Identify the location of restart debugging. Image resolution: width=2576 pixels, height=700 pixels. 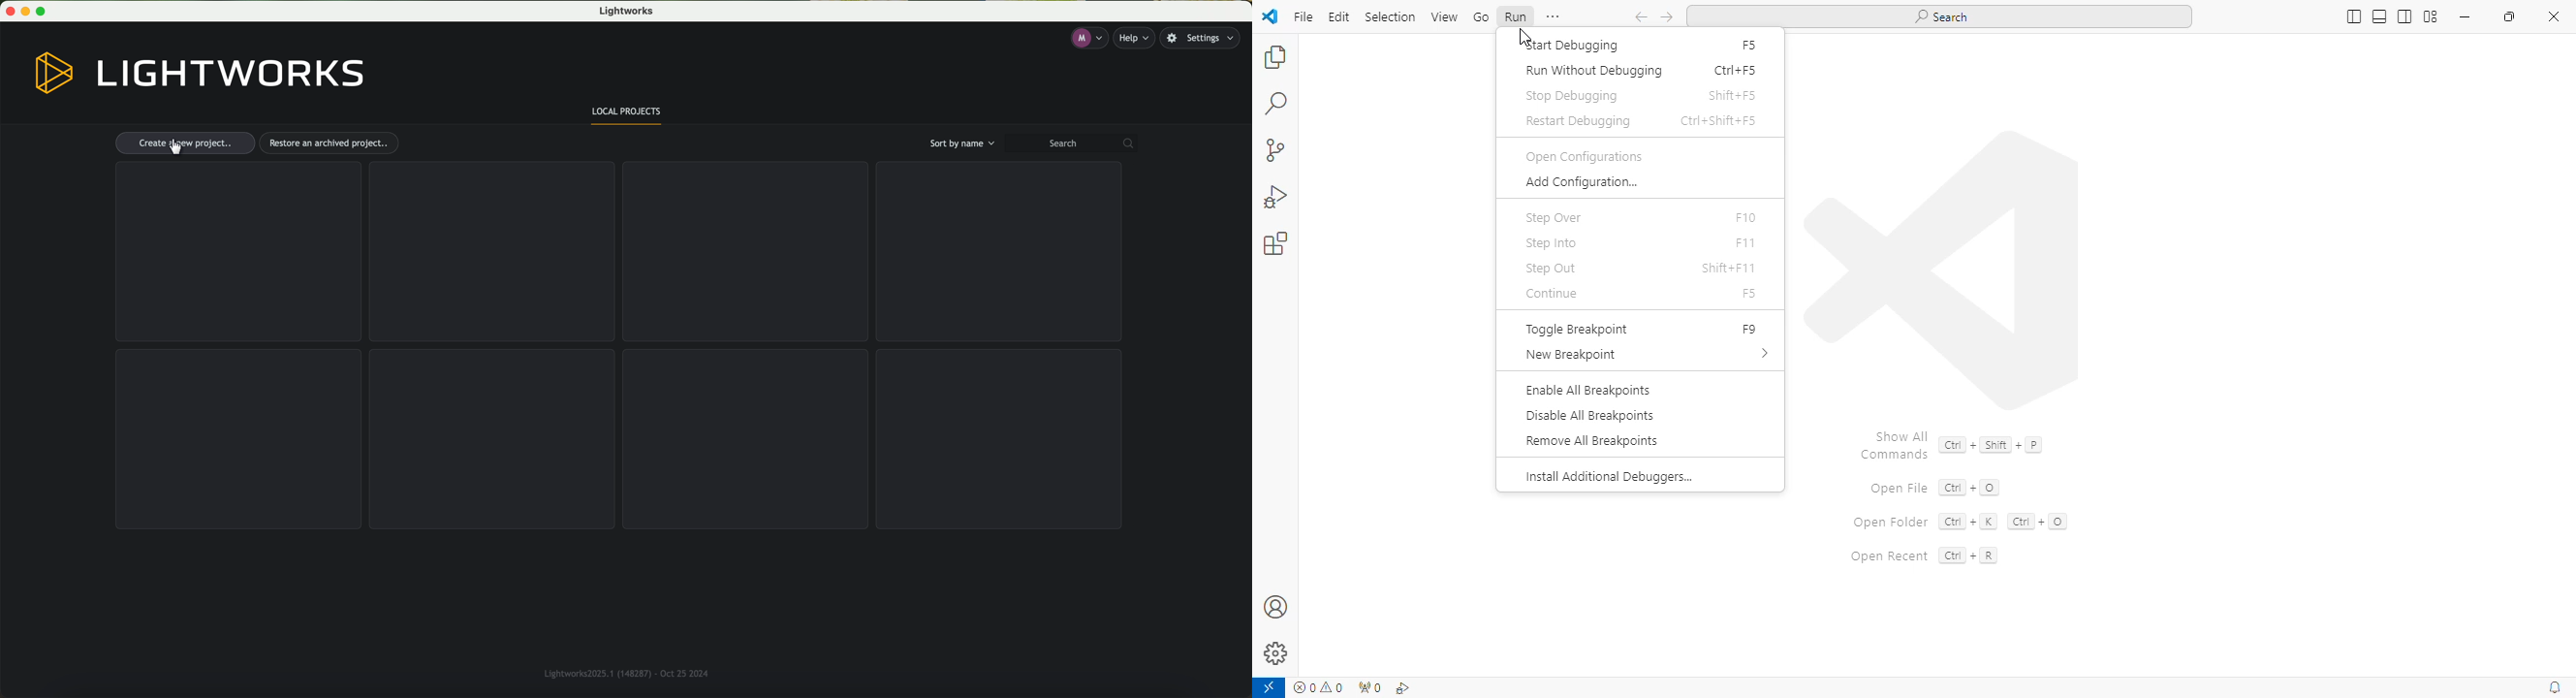
(1576, 121).